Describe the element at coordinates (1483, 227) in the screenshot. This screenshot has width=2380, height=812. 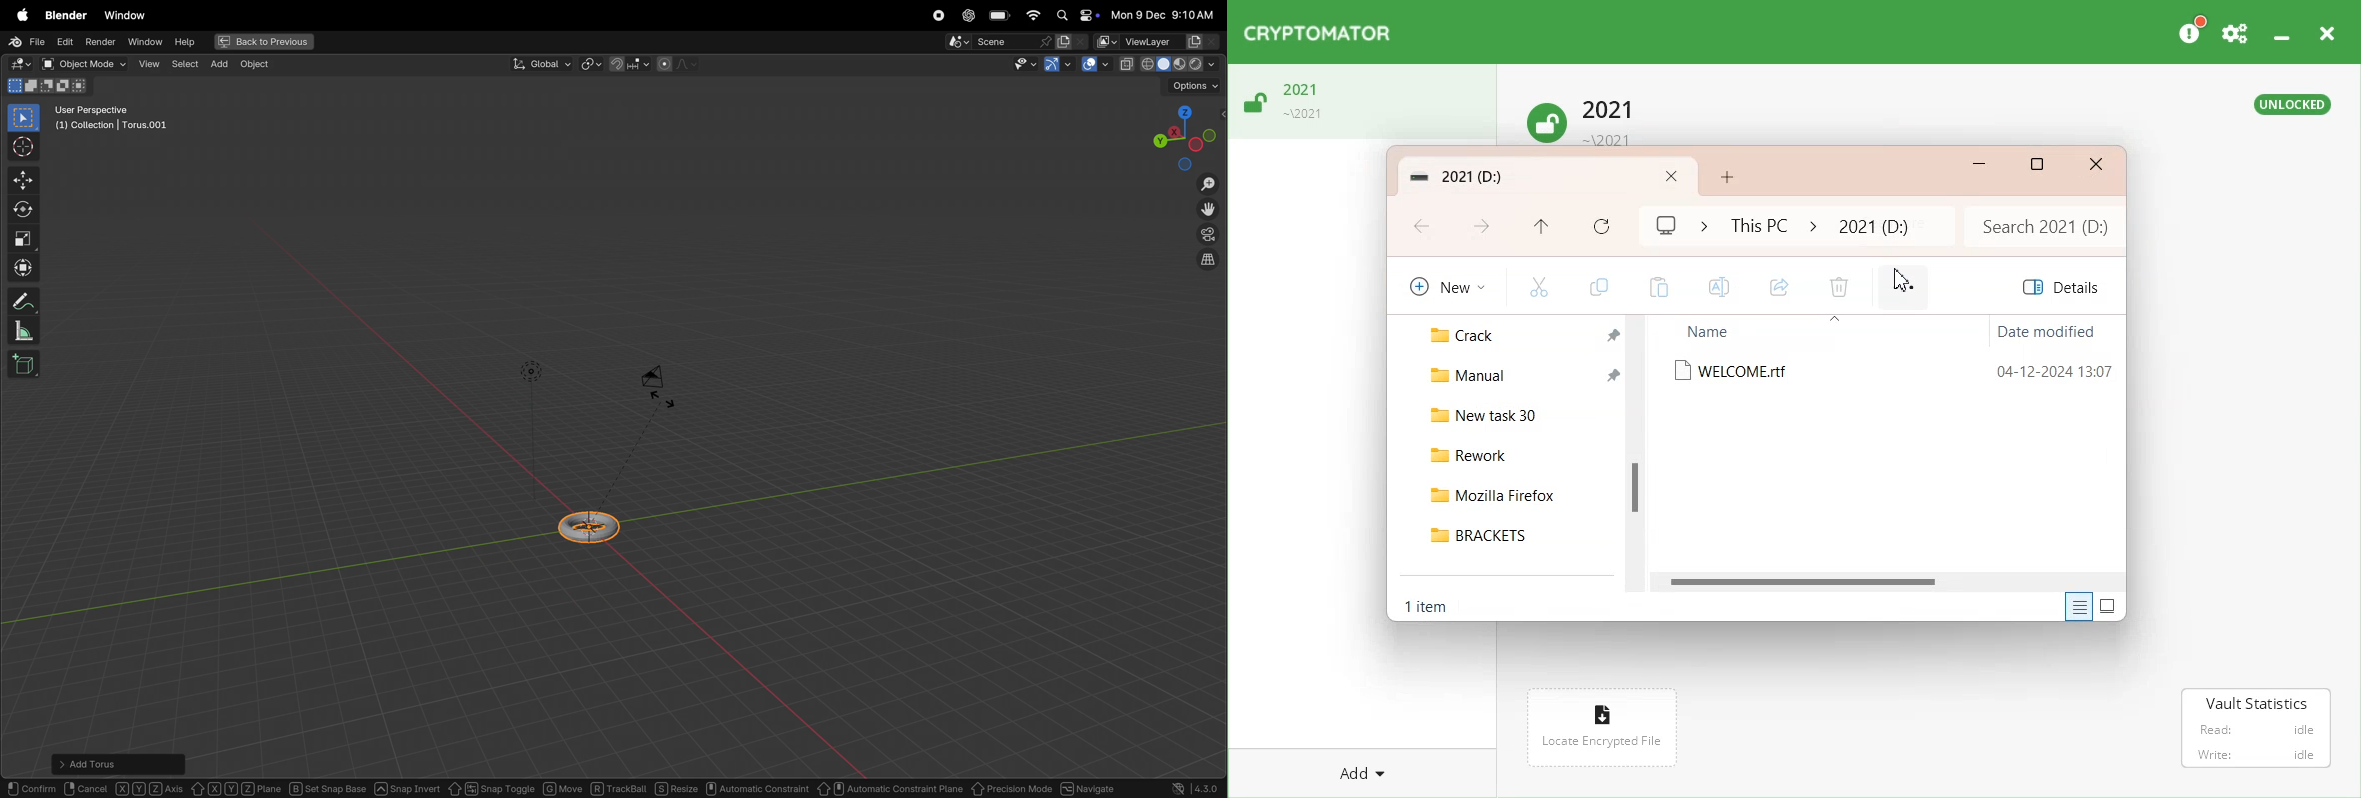
I see `Go Forward` at that location.